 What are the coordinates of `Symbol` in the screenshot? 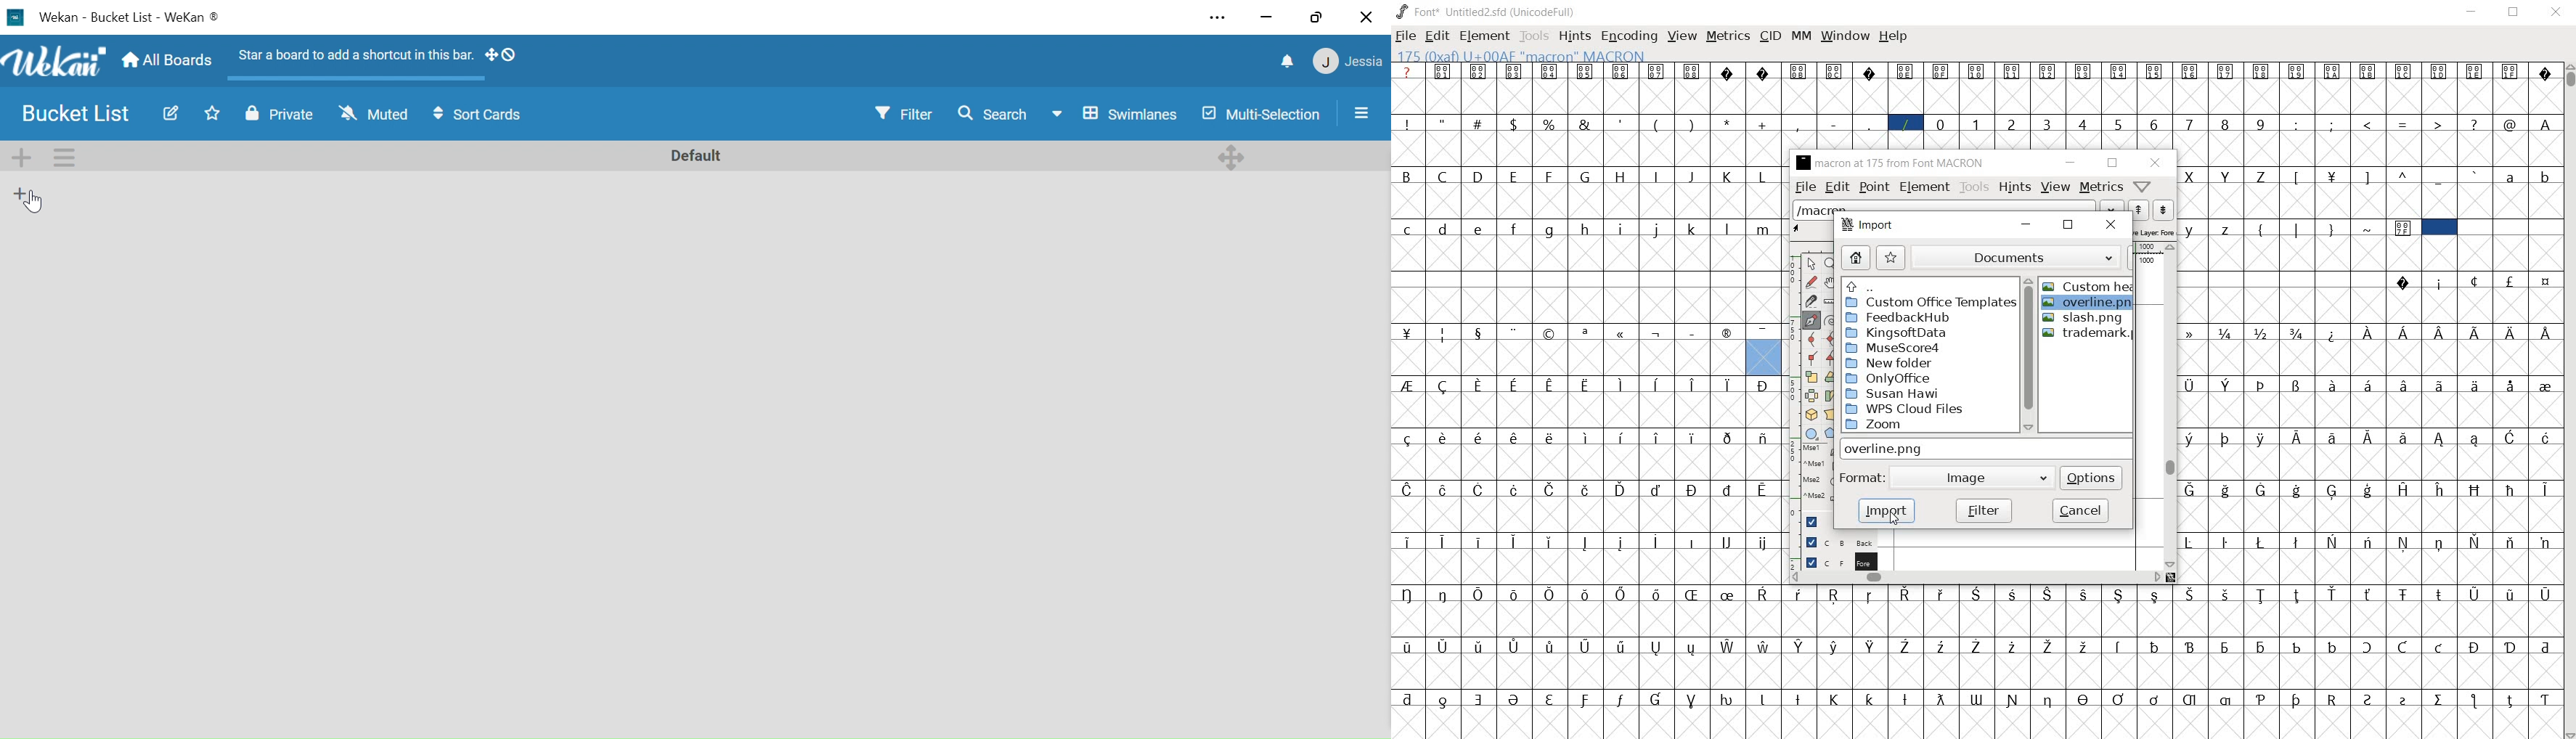 It's located at (1409, 333).